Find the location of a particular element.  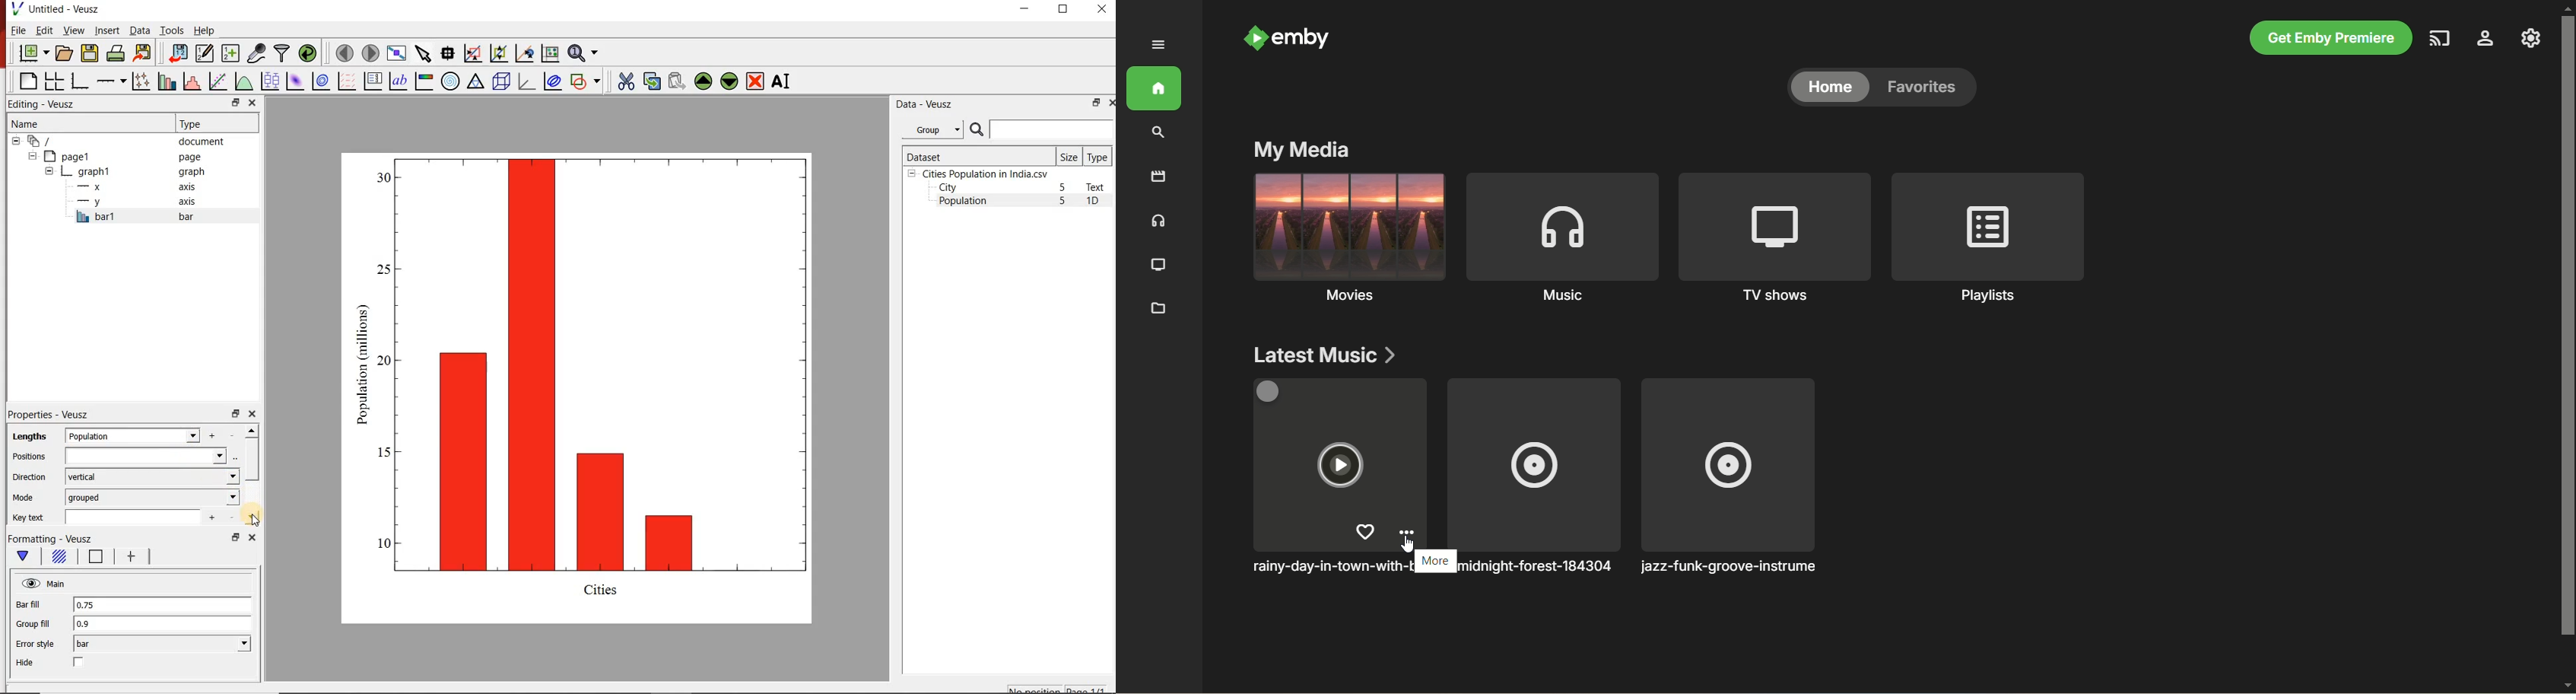

1D is located at coordinates (1098, 202).